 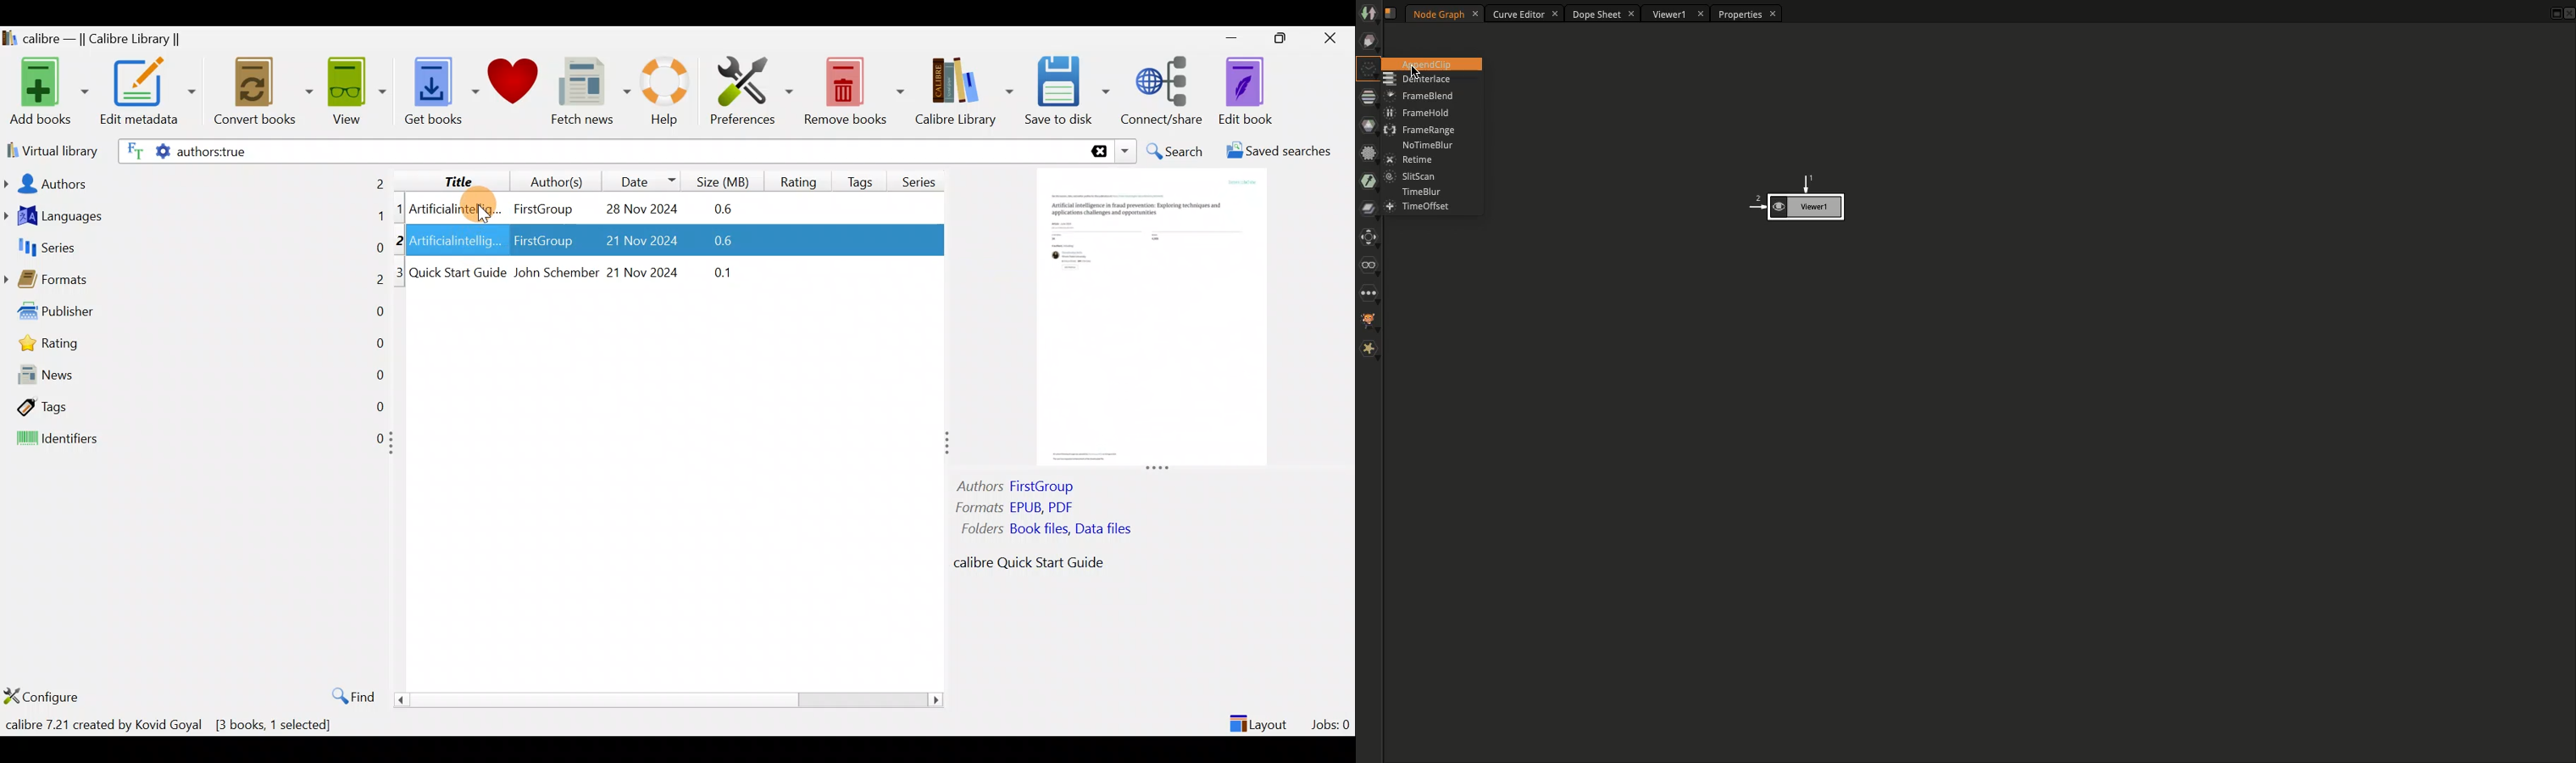 What do you see at coordinates (1176, 151) in the screenshot?
I see `Search` at bounding box center [1176, 151].